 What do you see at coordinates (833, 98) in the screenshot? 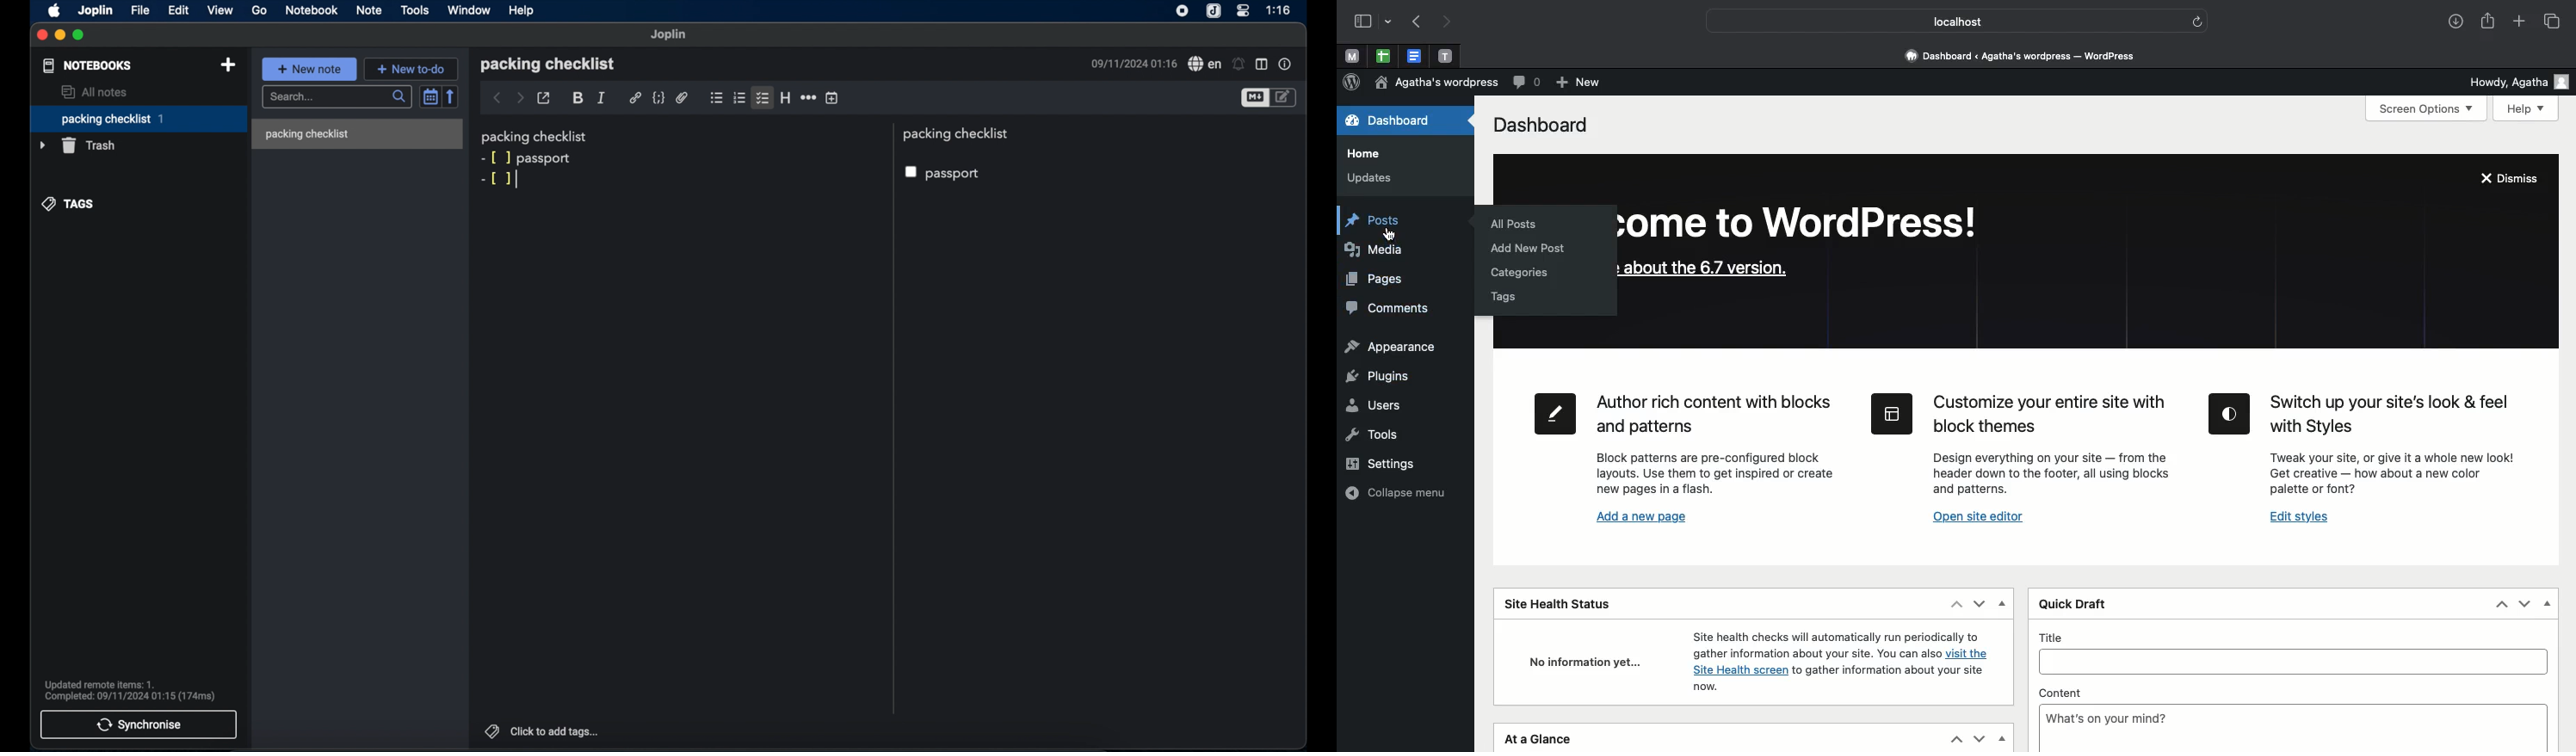
I see `insert time` at bounding box center [833, 98].